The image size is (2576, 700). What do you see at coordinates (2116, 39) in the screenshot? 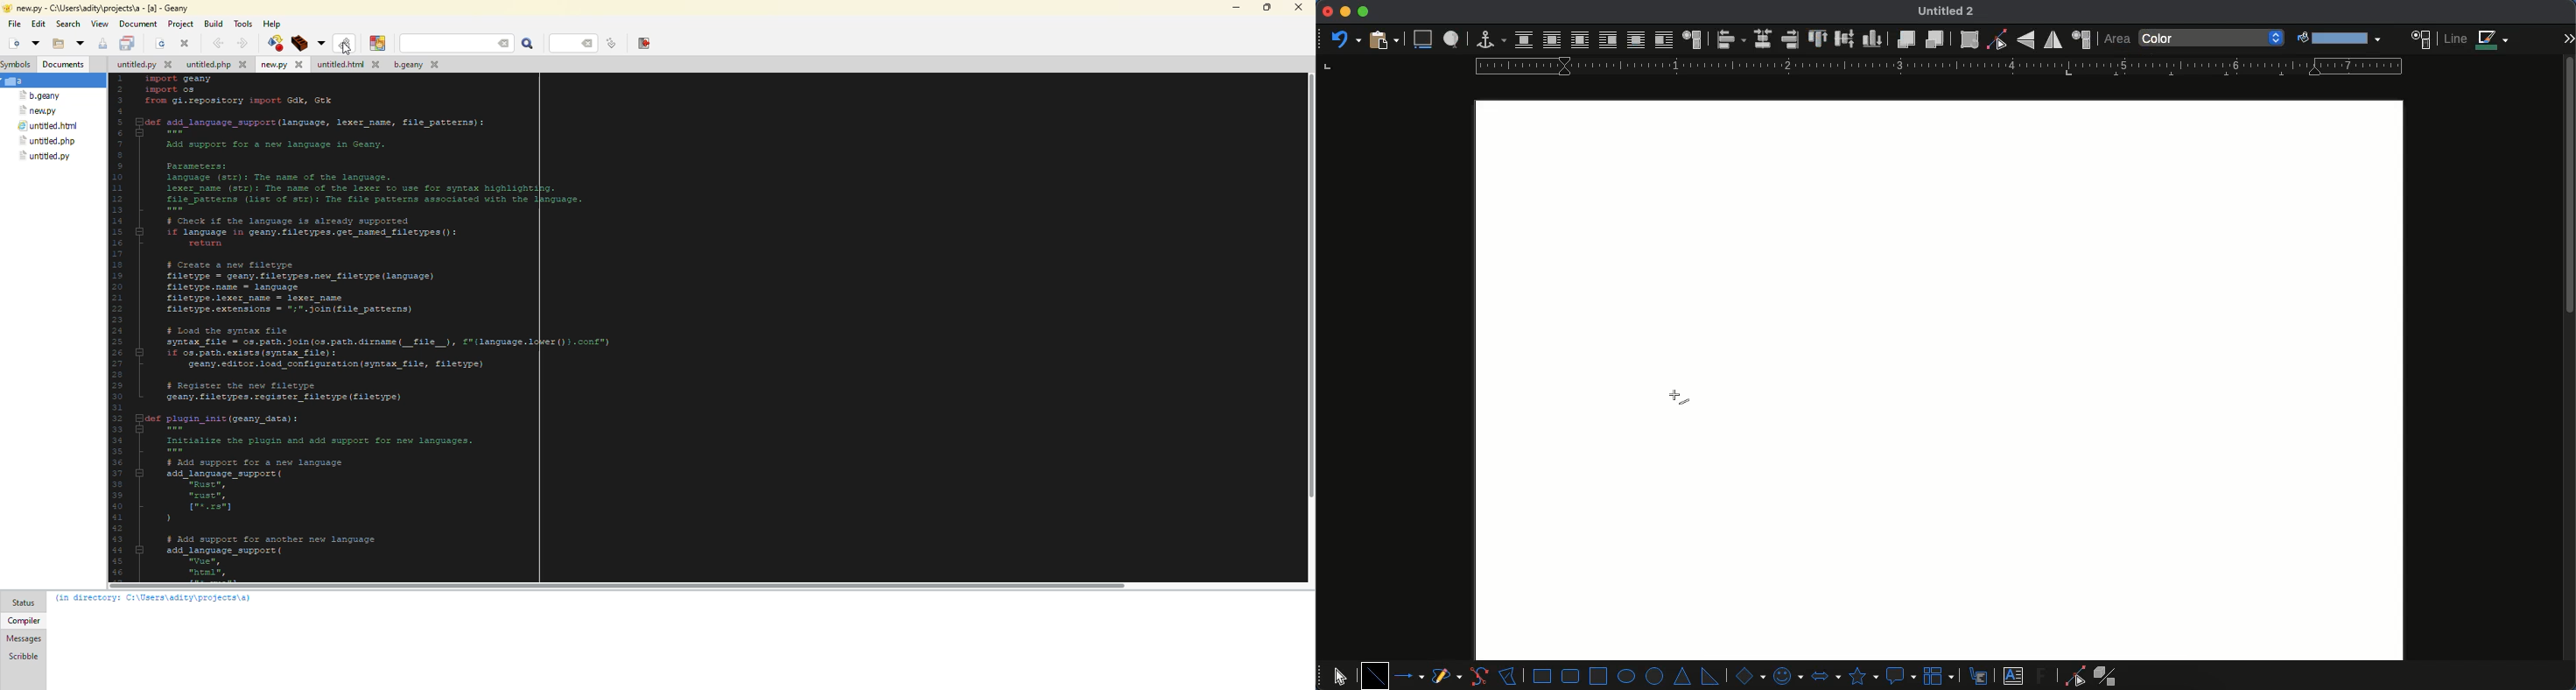
I see `area` at bounding box center [2116, 39].